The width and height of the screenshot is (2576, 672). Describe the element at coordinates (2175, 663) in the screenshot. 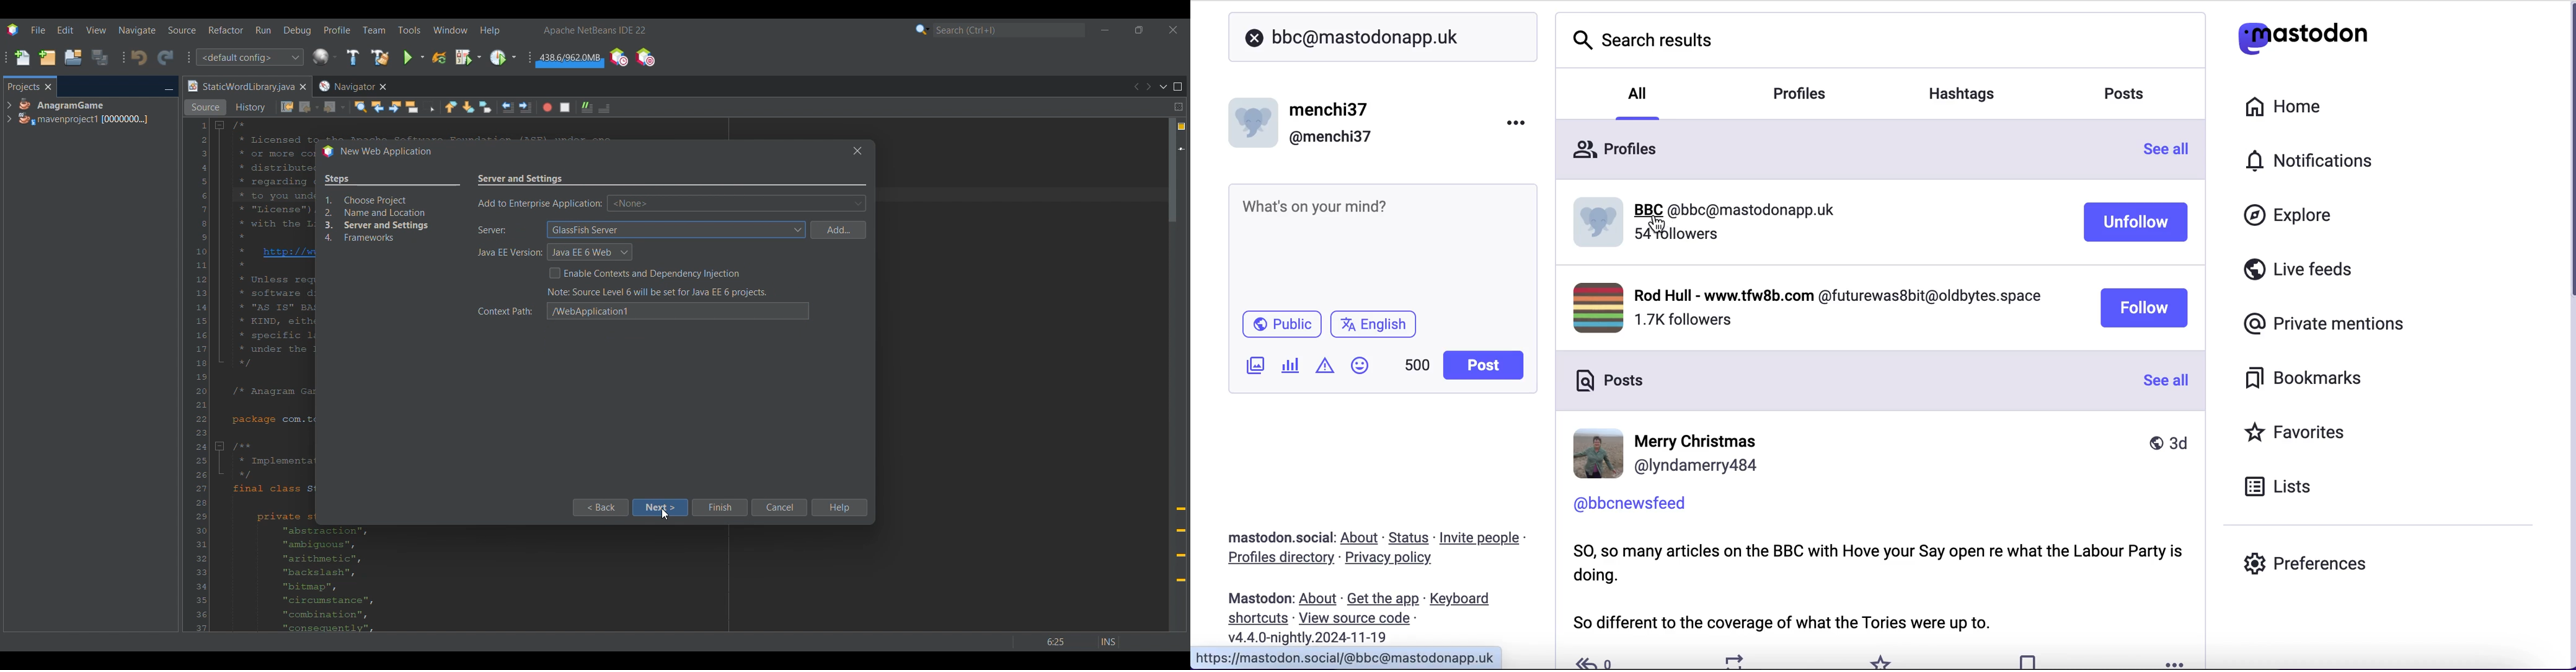

I see `more options` at that location.